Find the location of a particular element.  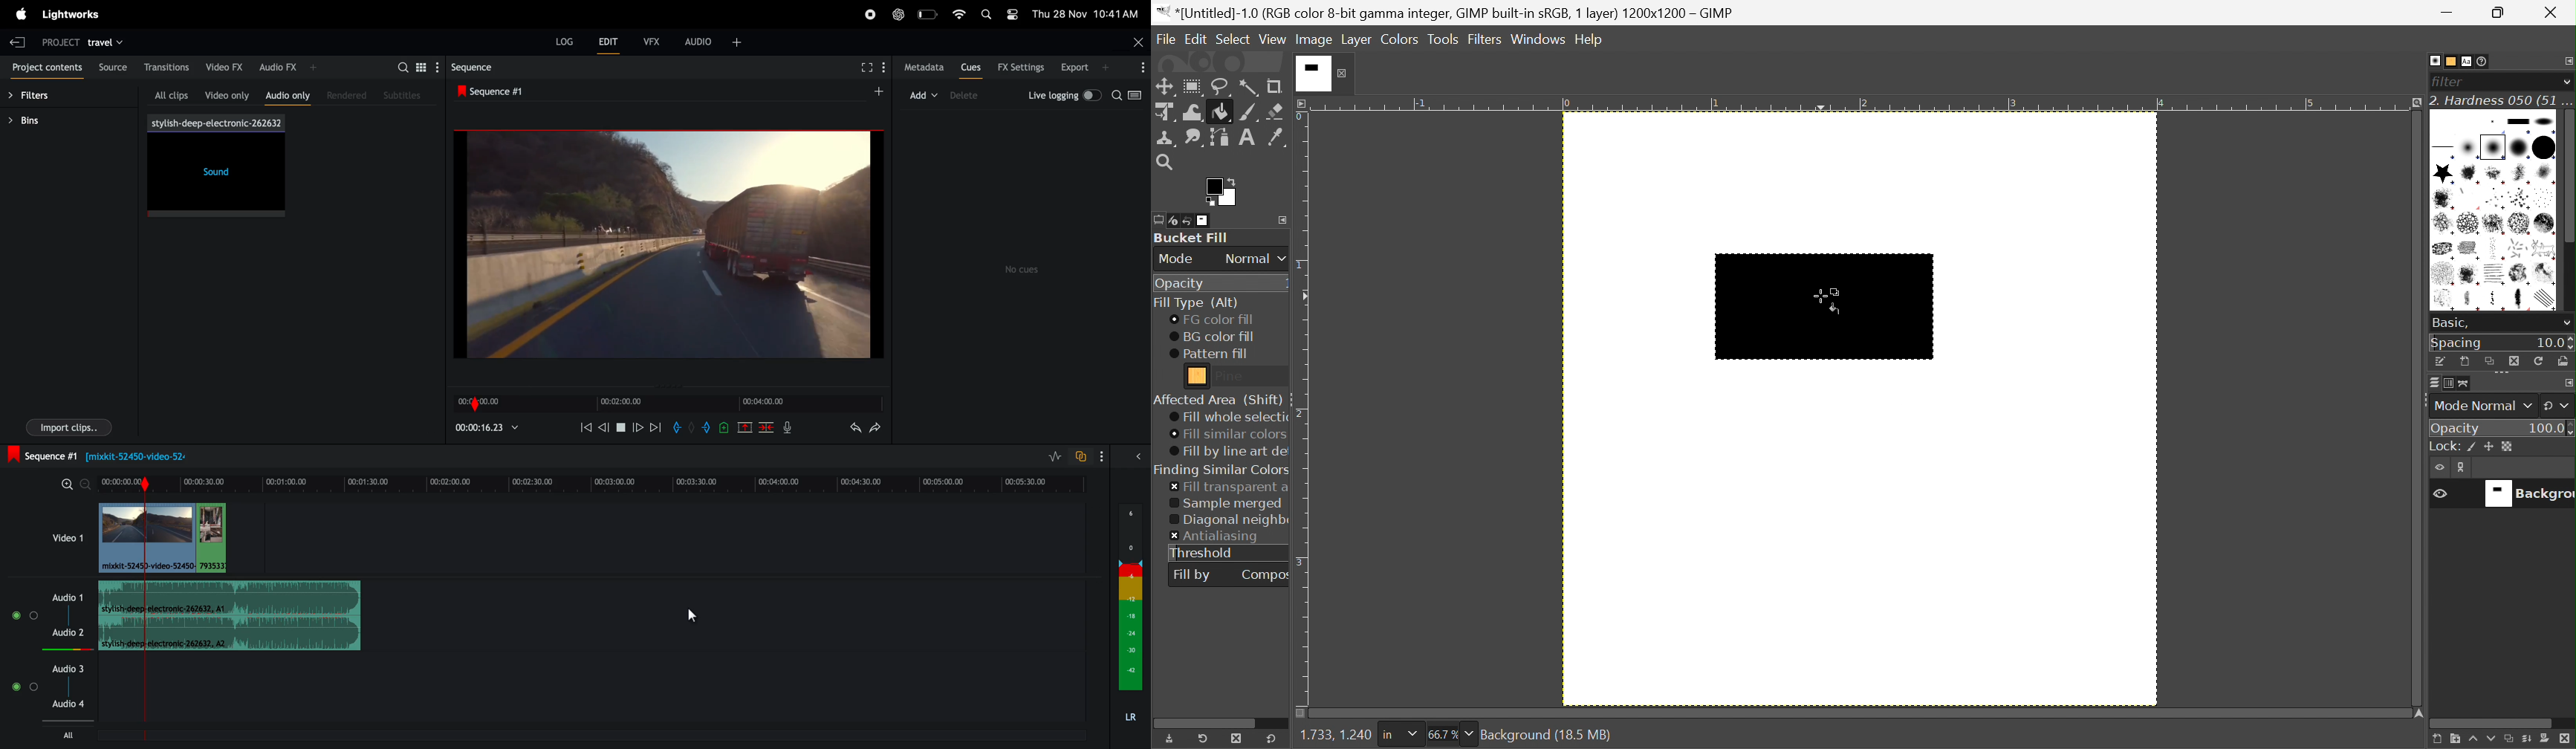

Confetti is located at coordinates (2518, 248).